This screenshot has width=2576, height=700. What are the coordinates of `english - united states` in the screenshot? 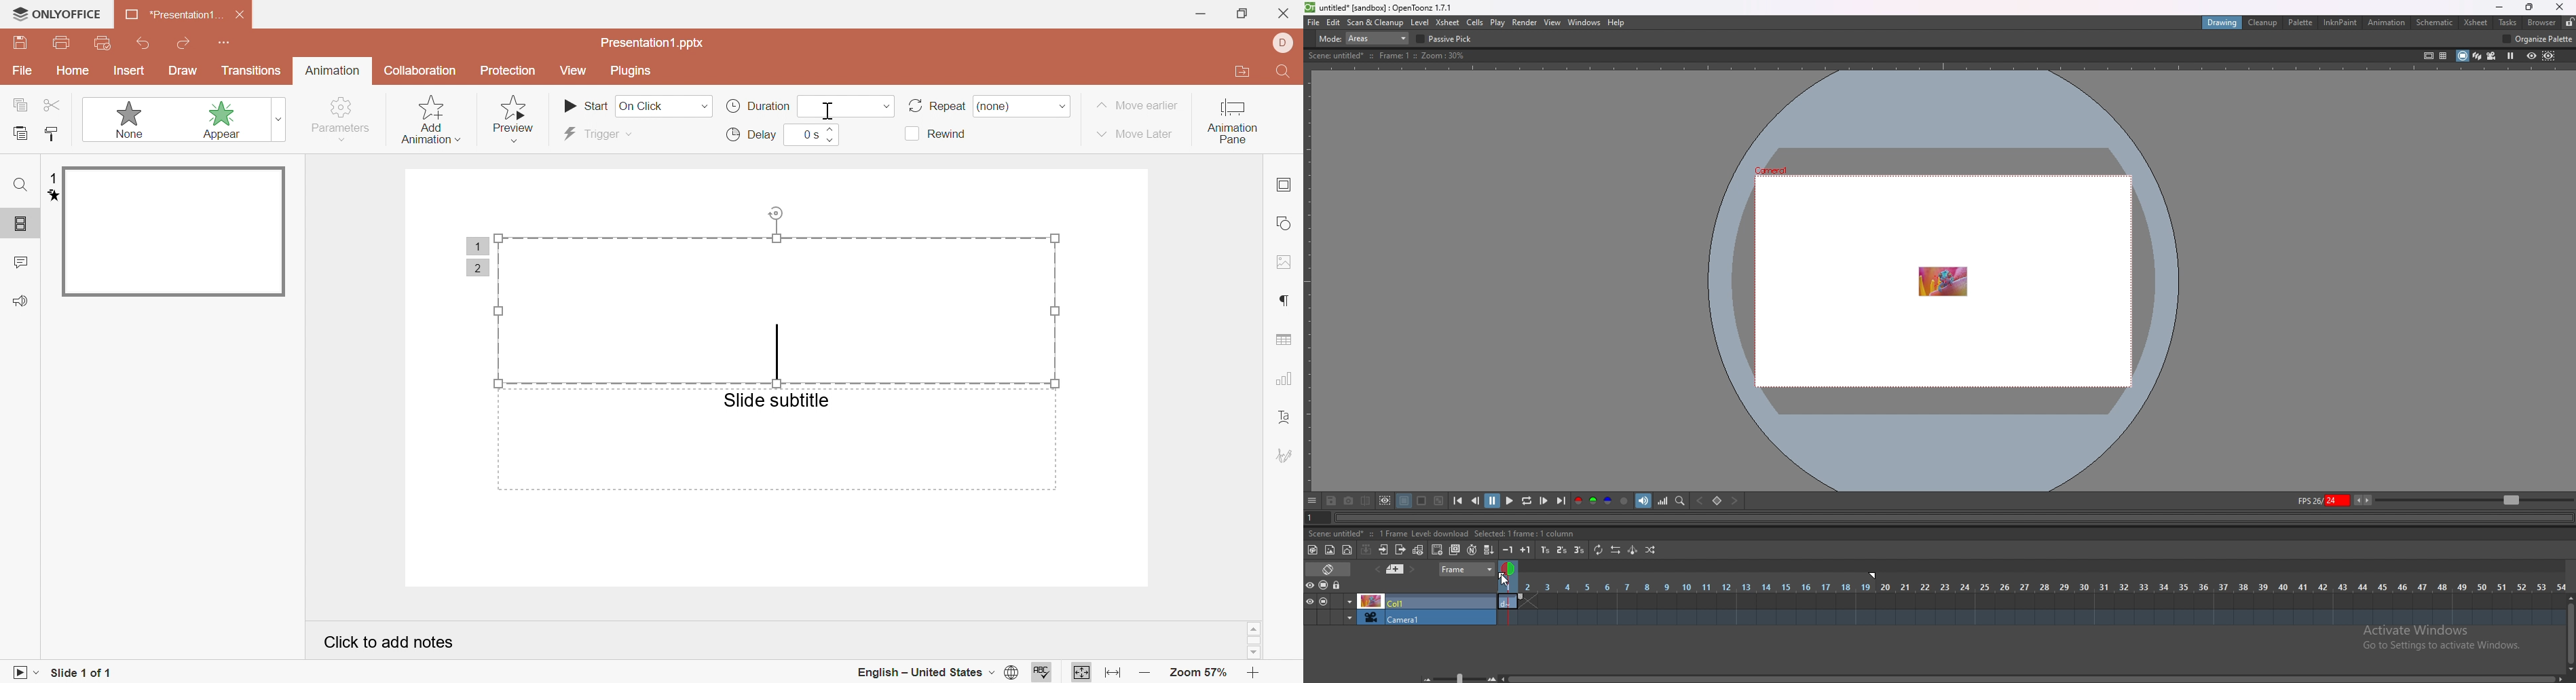 It's located at (924, 673).